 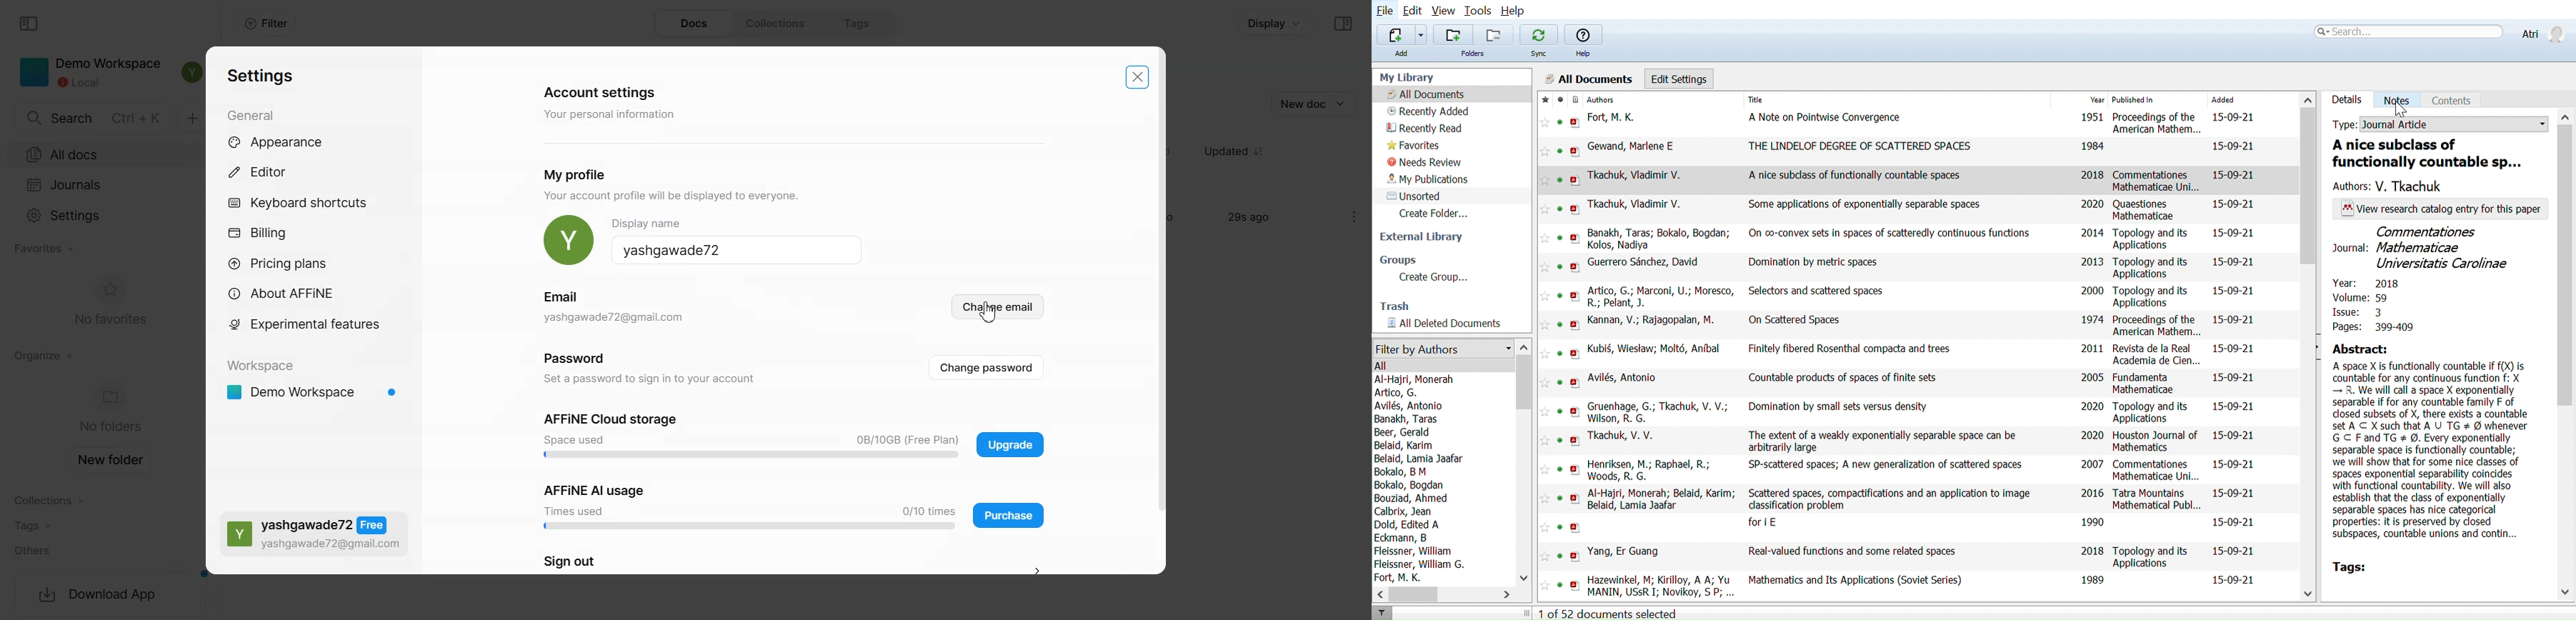 What do you see at coordinates (1539, 55) in the screenshot?
I see `Sync` at bounding box center [1539, 55].